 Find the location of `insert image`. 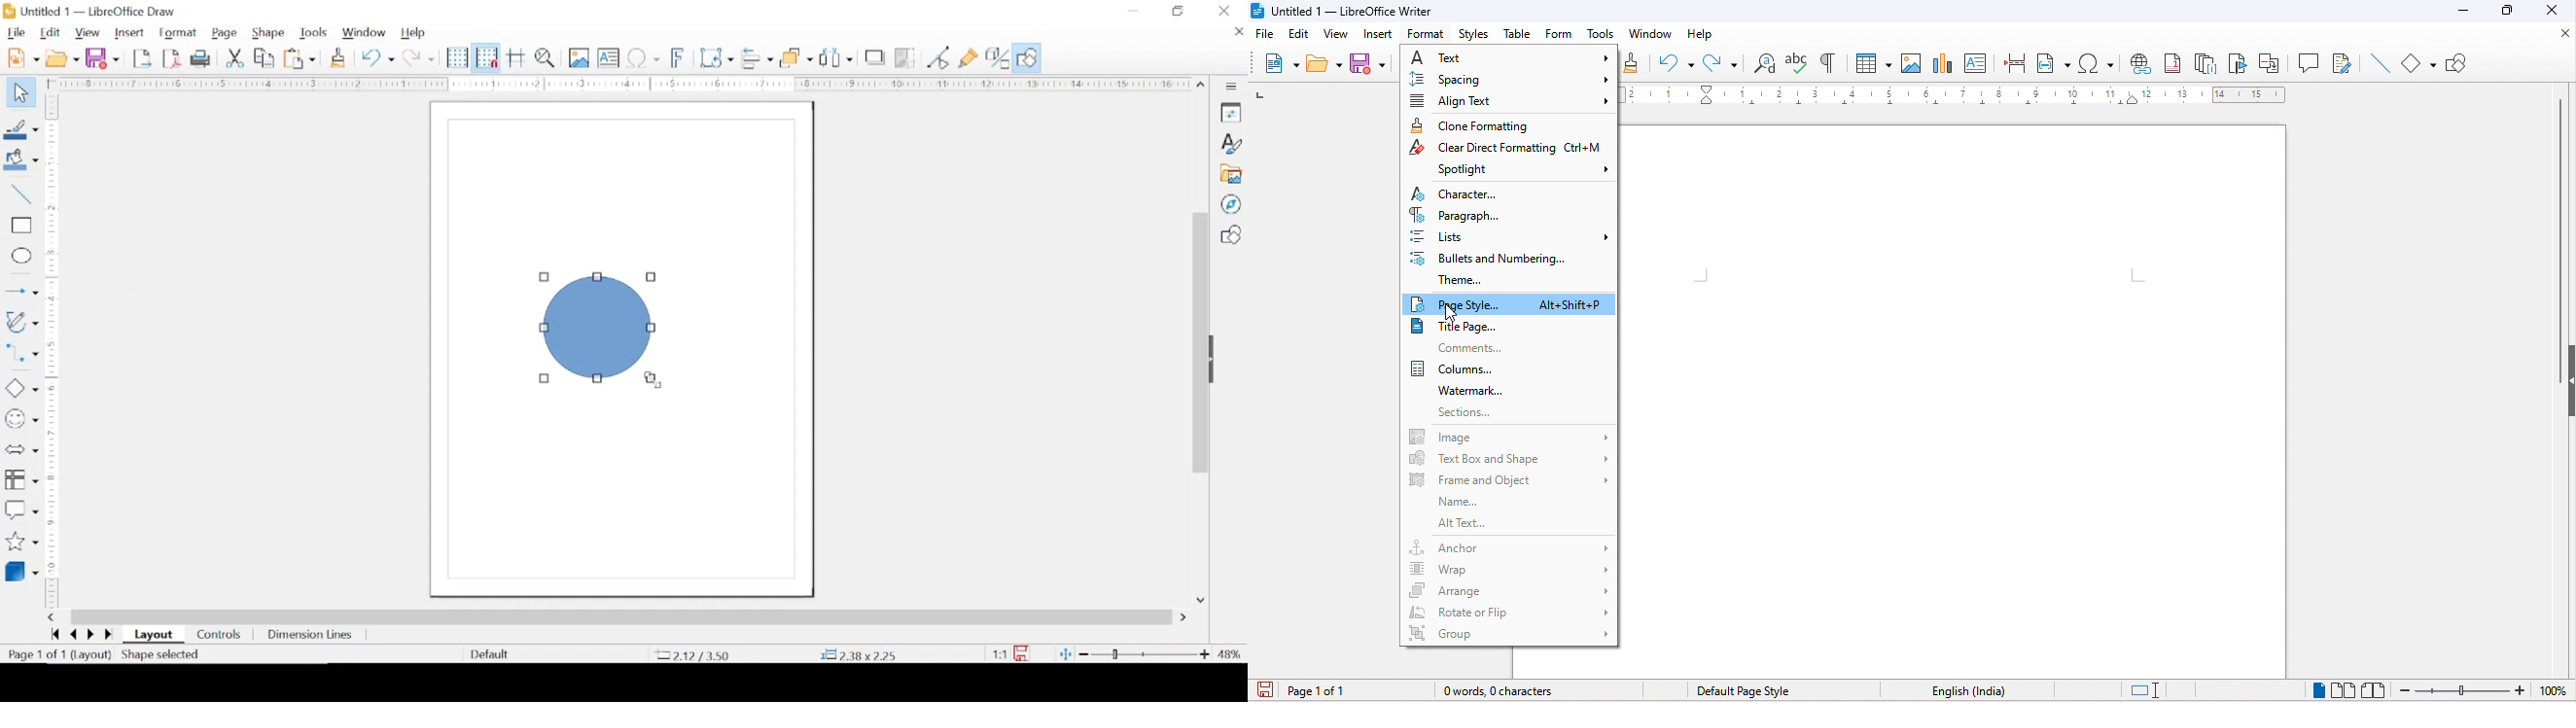

insert image is located at coordinates (579, 58).